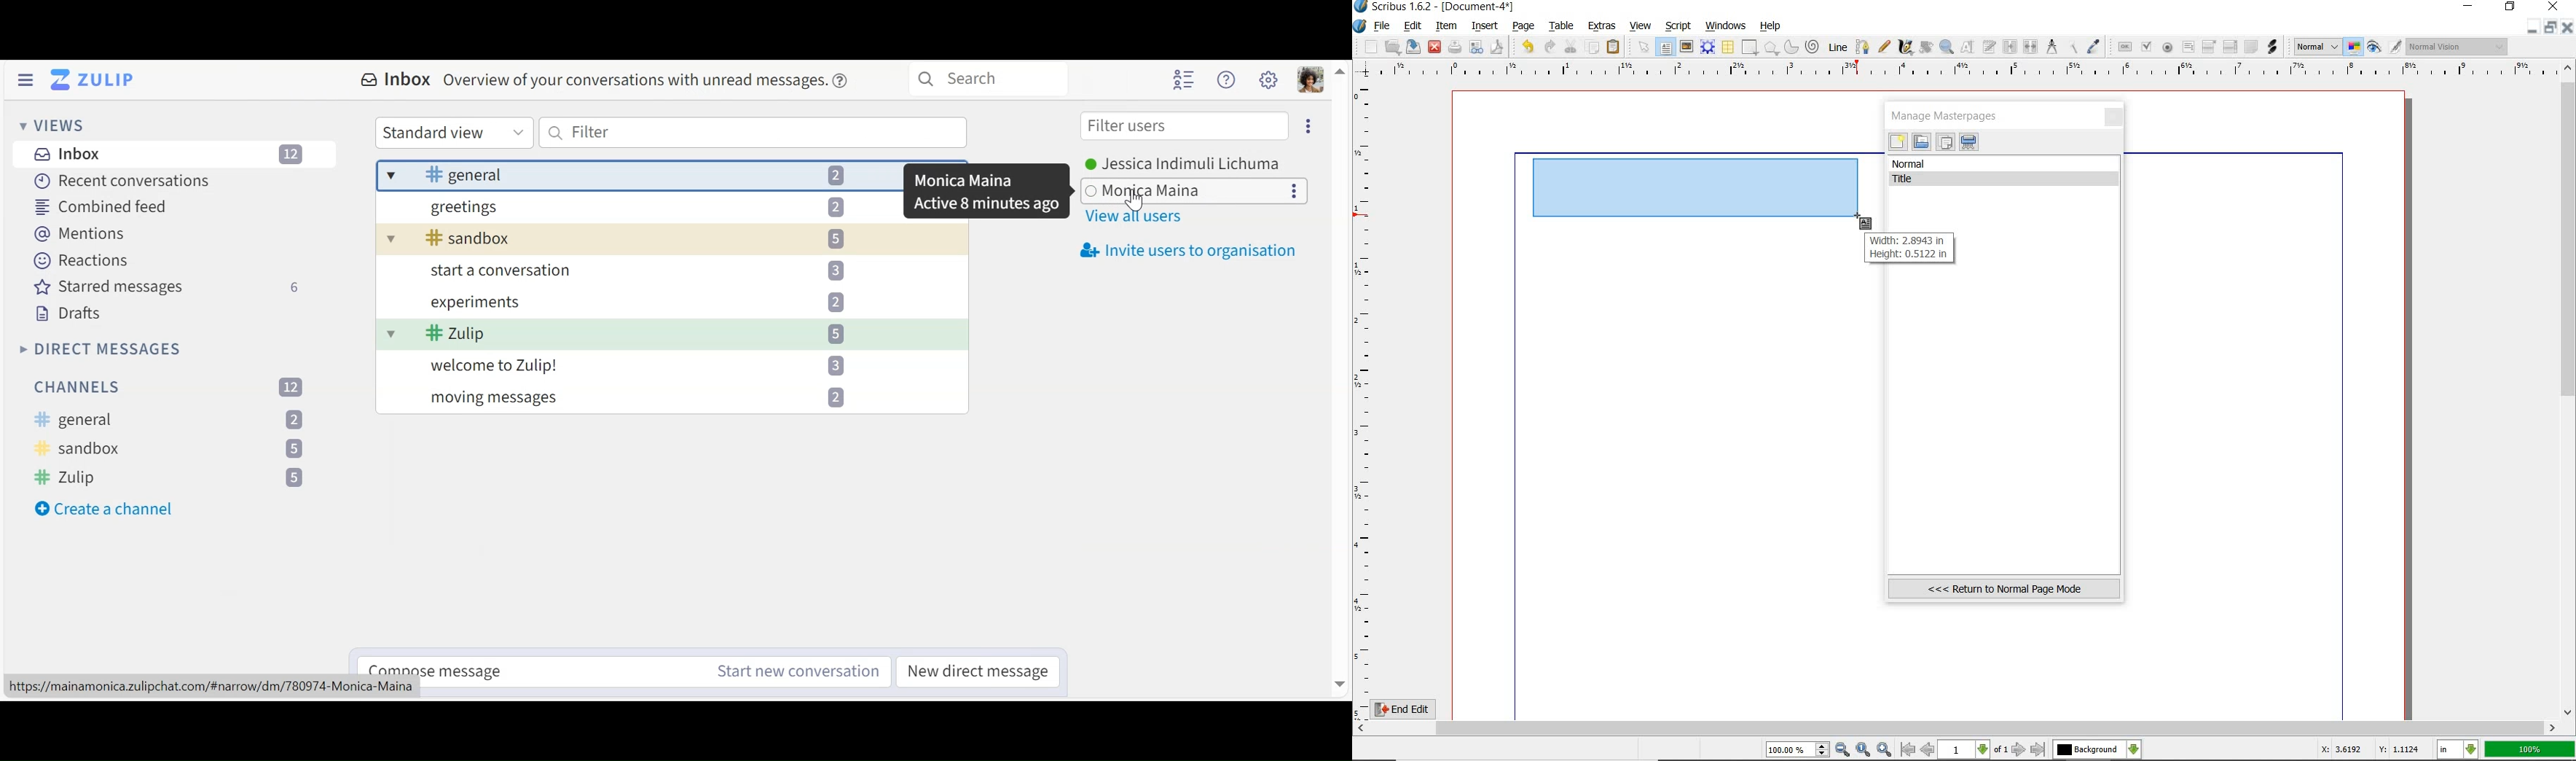 This screenshot has height=784, width=2576. I want to click on cursor, so click(1136, 202).